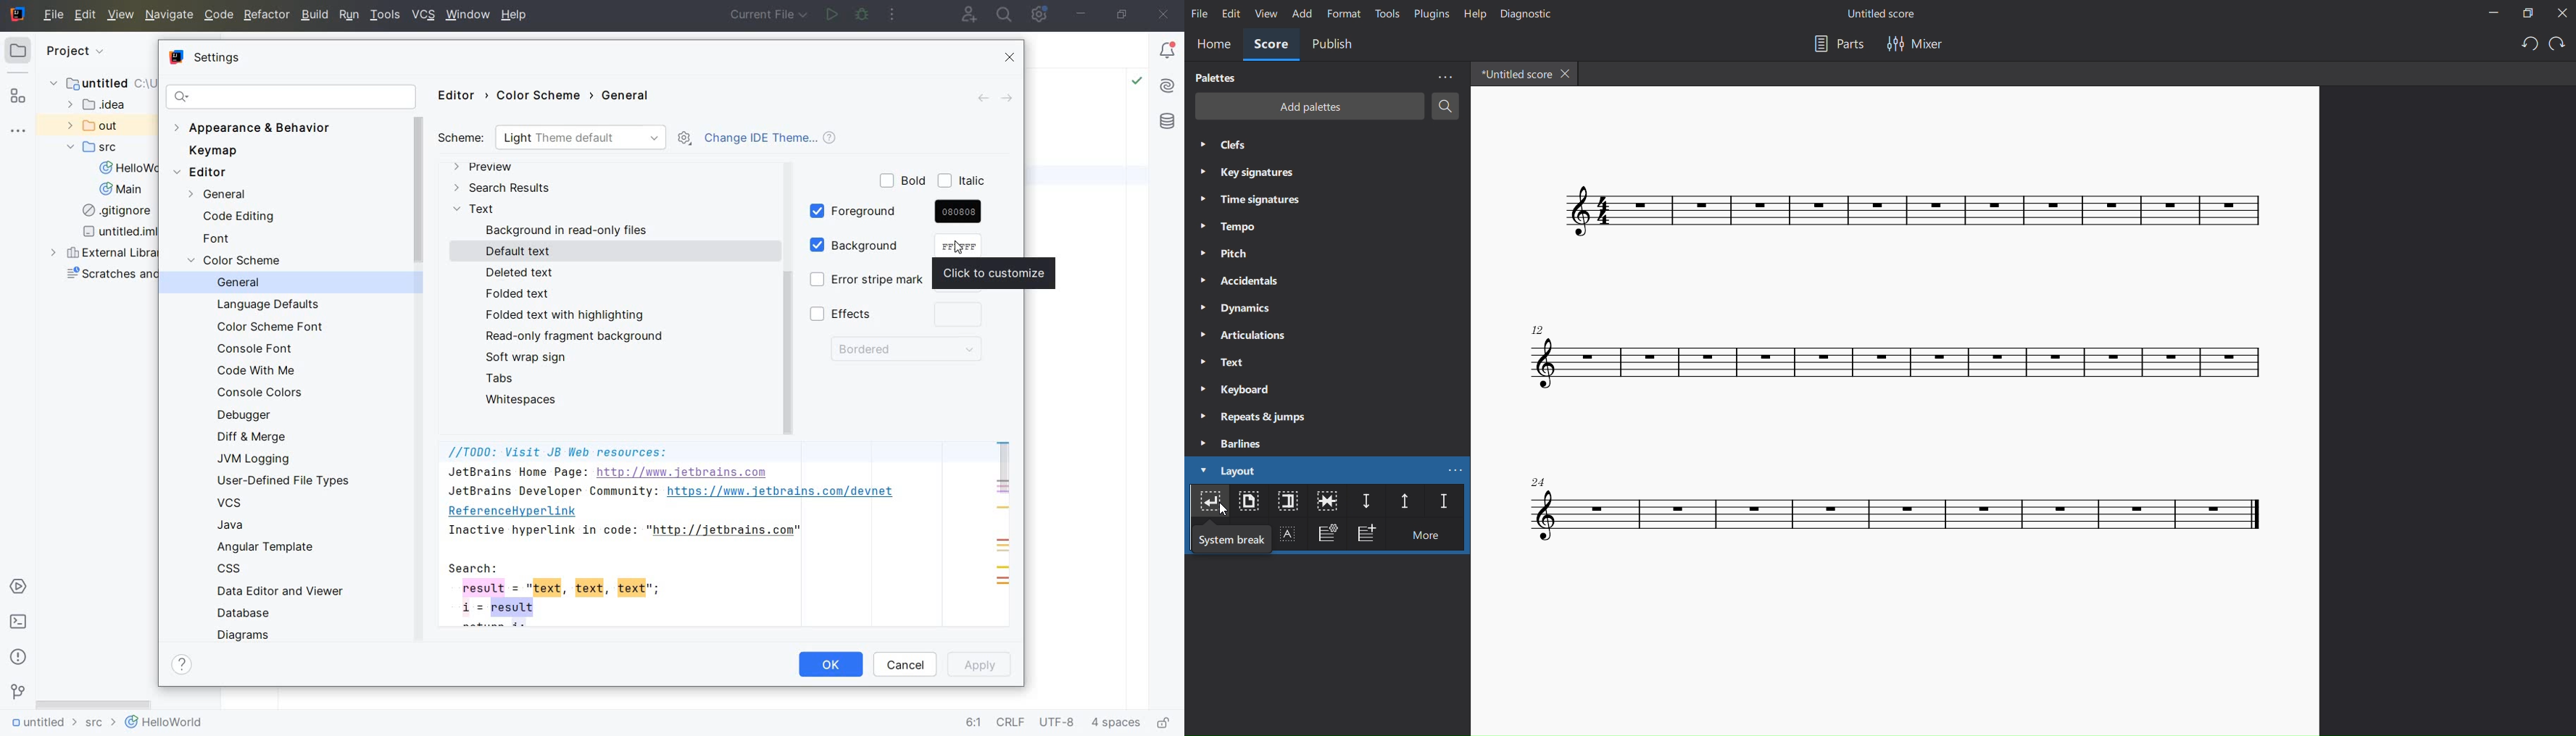  I want to click on search, so click(1447, 109).